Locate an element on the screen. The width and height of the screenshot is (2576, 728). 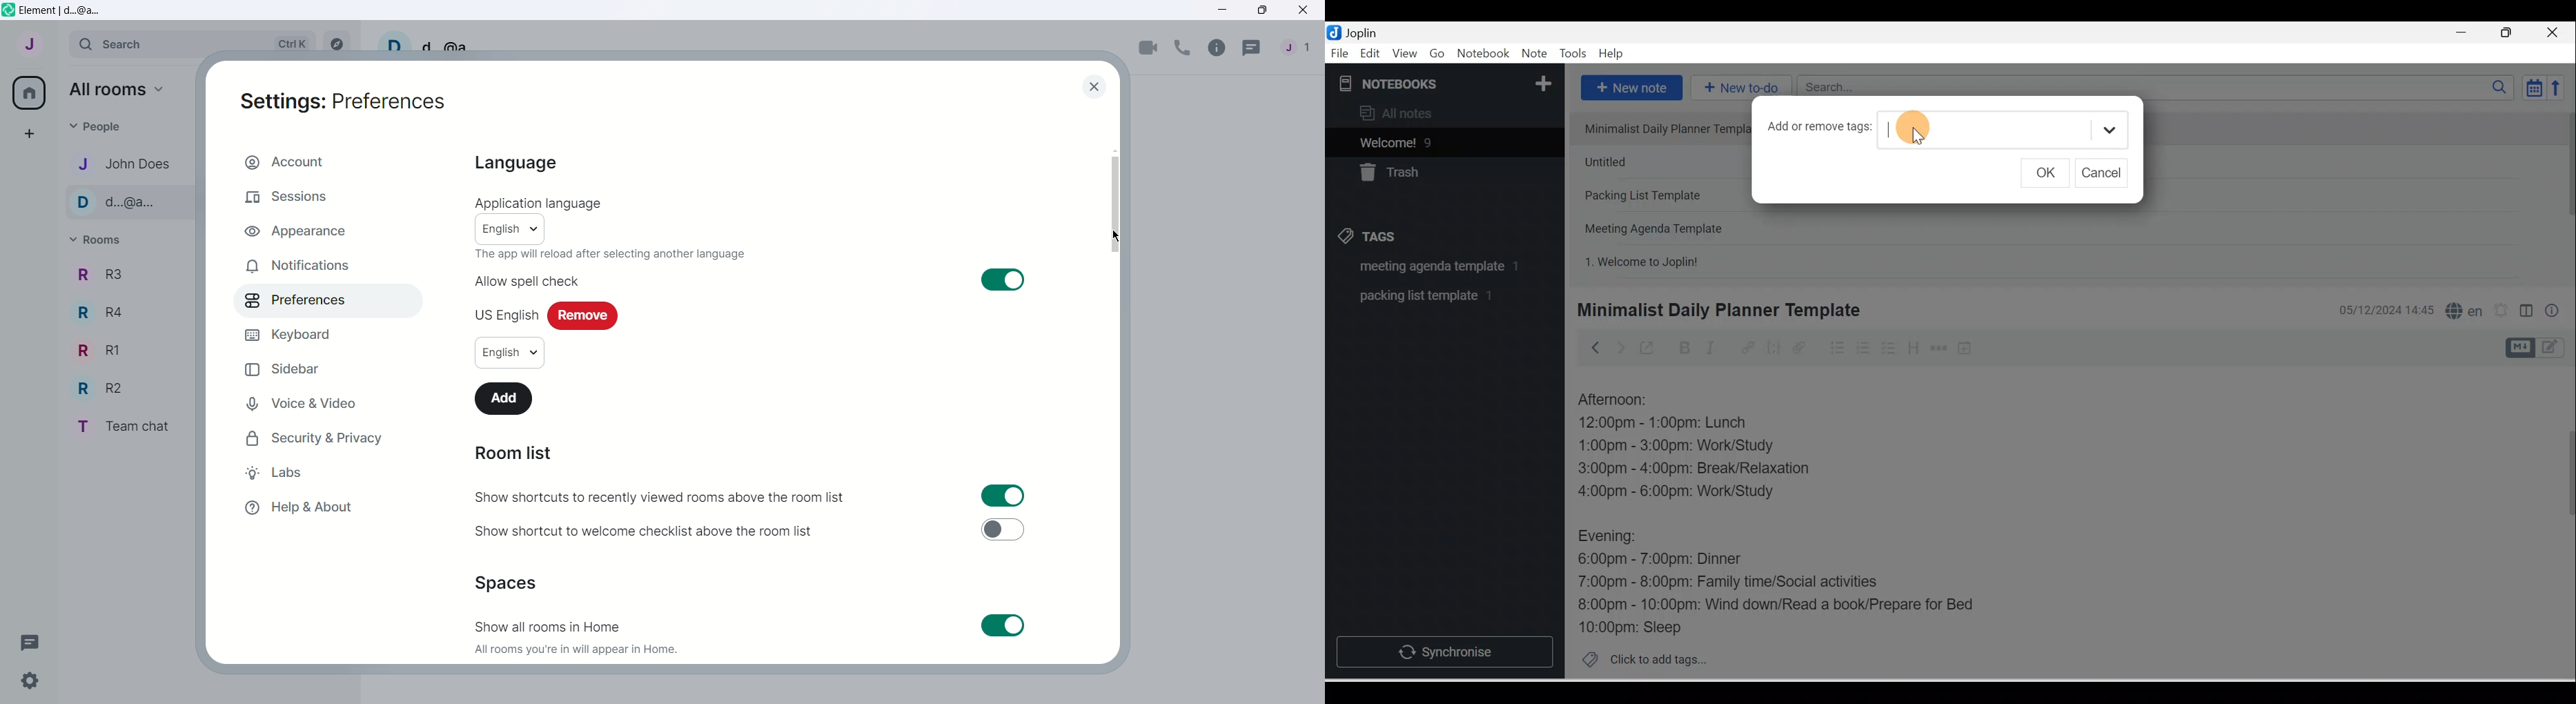
Go is located at coordinates (1439, 54).